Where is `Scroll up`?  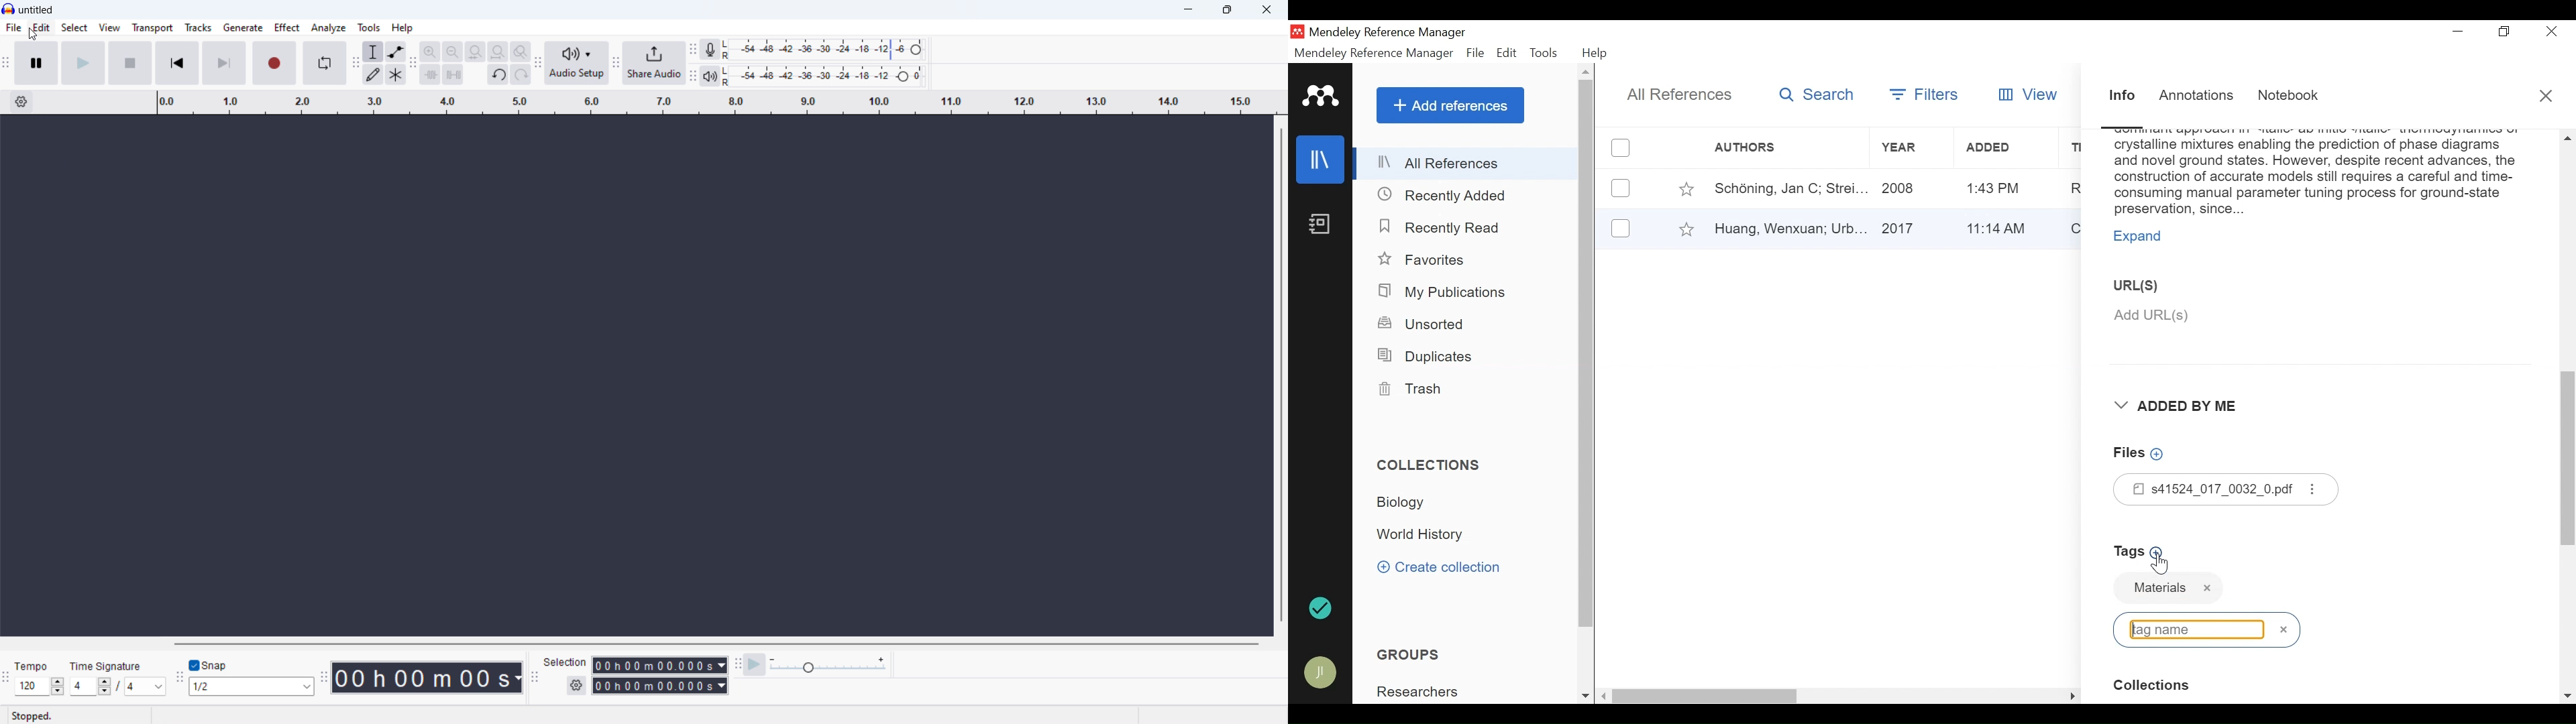 Scroll up is located at coordinates (2566, 137).